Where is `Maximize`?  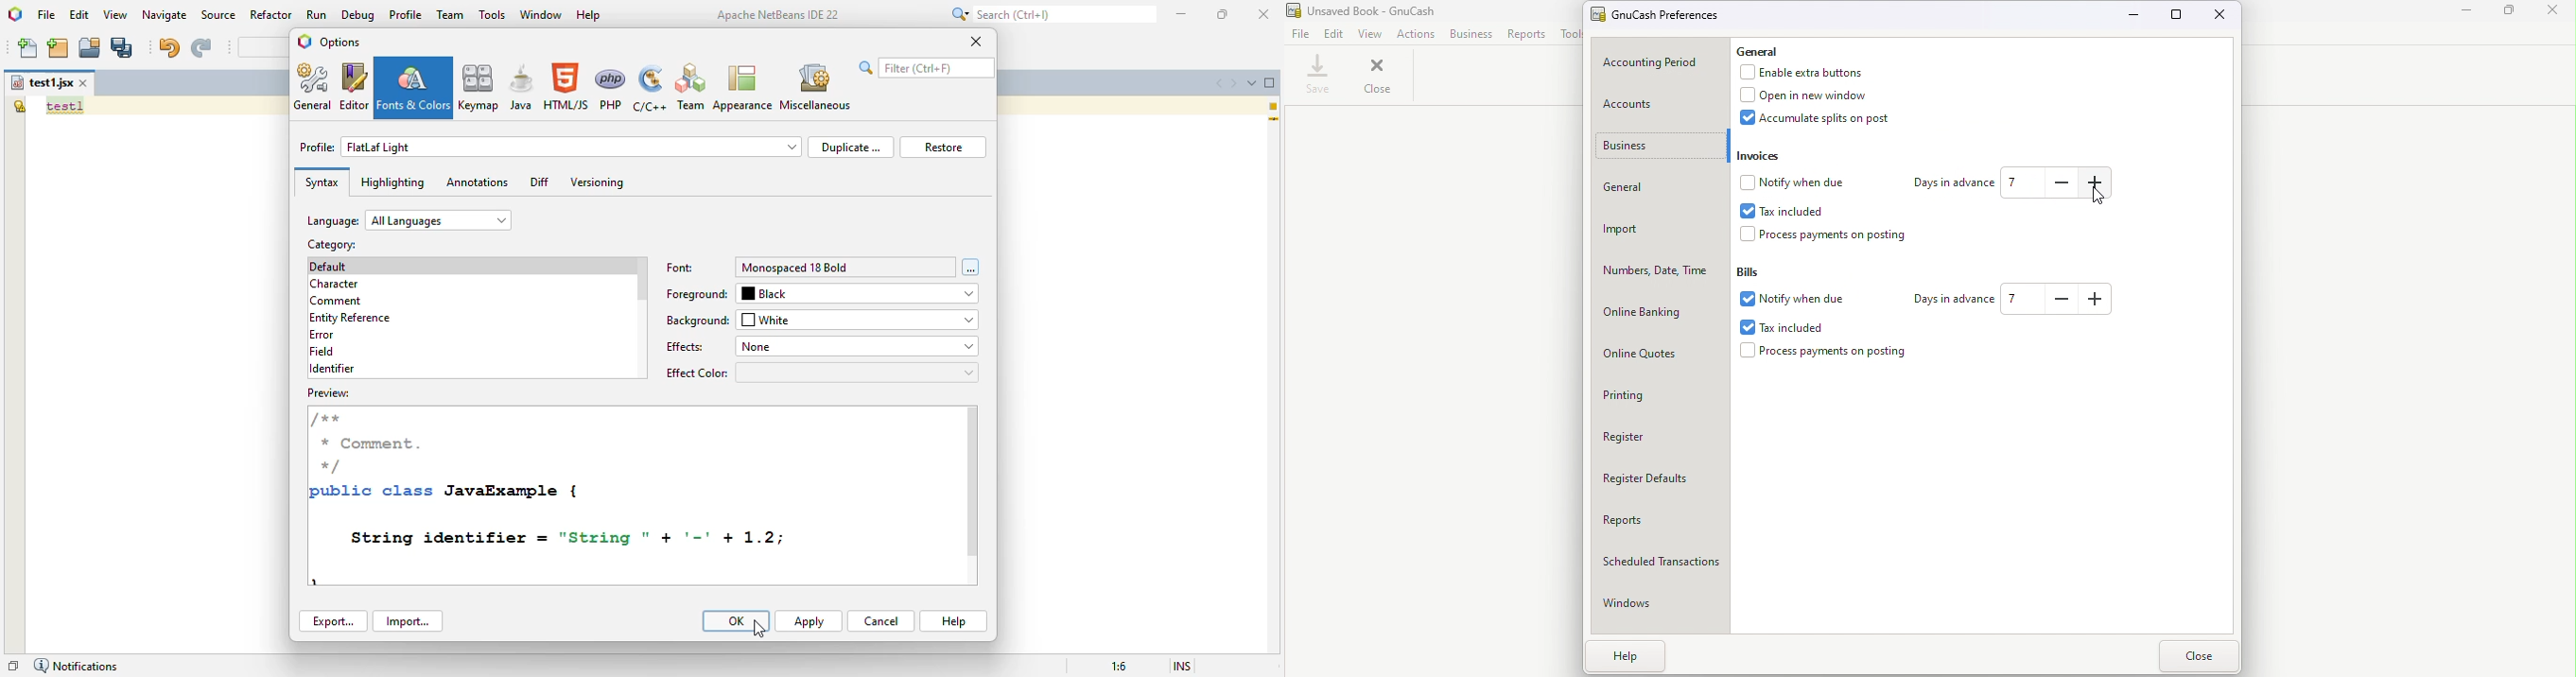 Maximize is located at coordinates (2510, 13).